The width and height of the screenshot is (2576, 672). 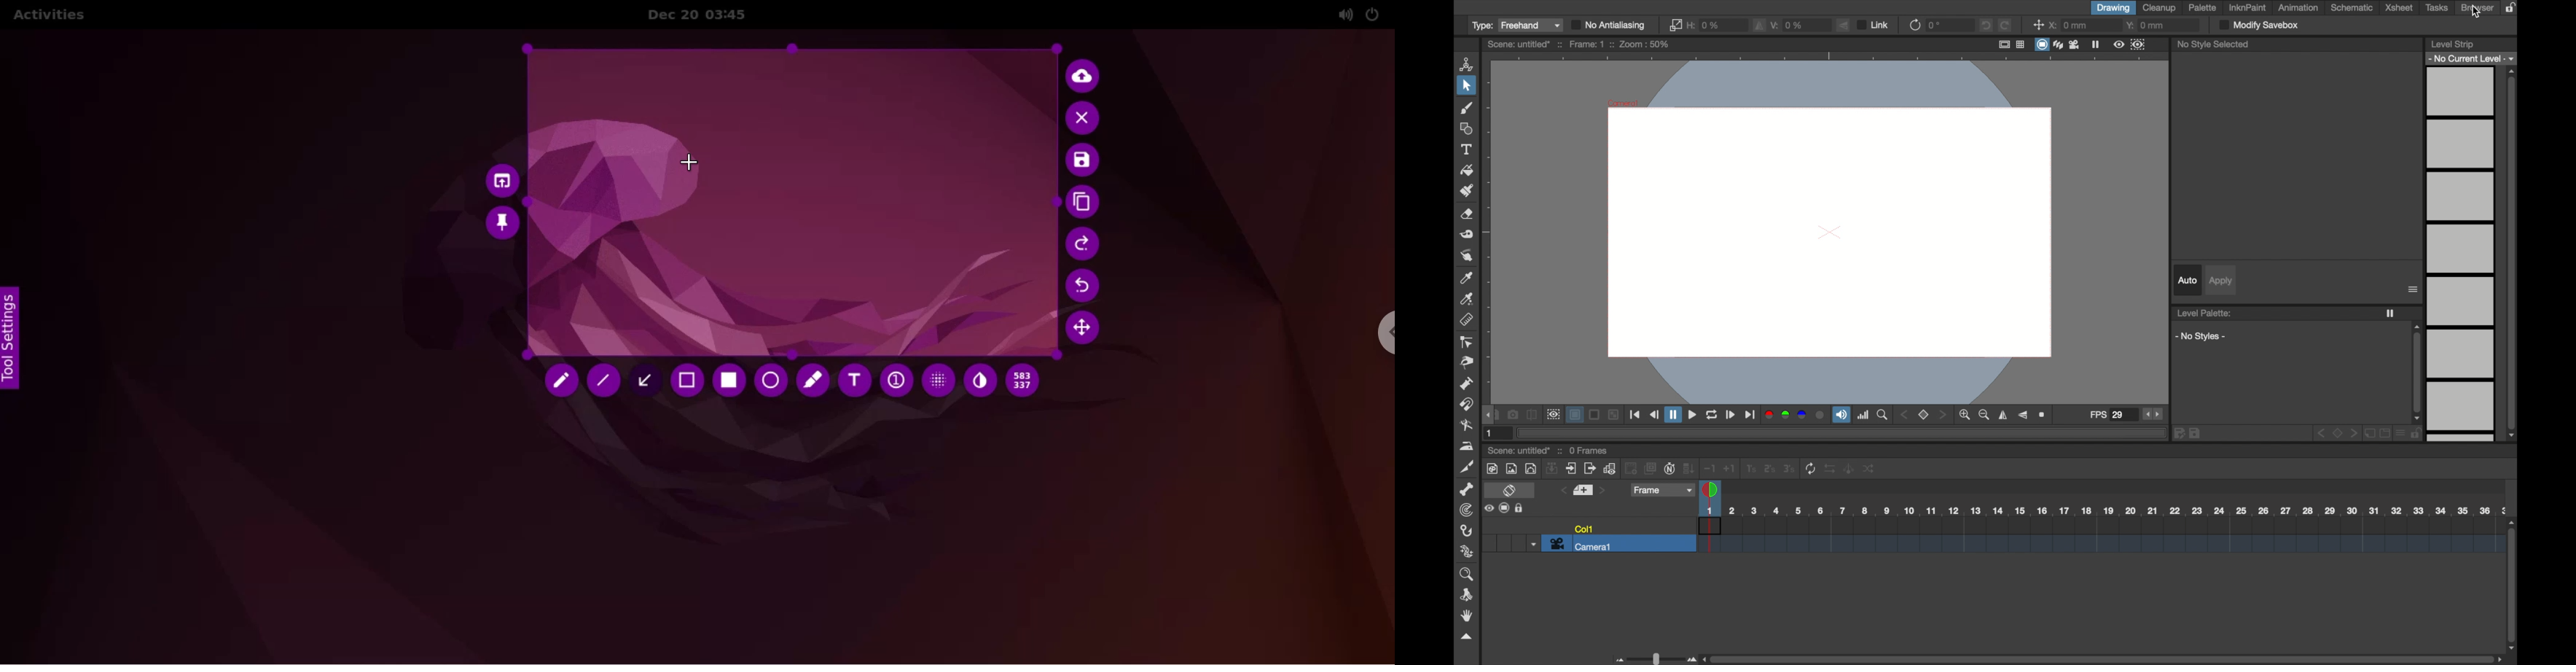 I want to click on camera1, so click(x=1581, y=545).